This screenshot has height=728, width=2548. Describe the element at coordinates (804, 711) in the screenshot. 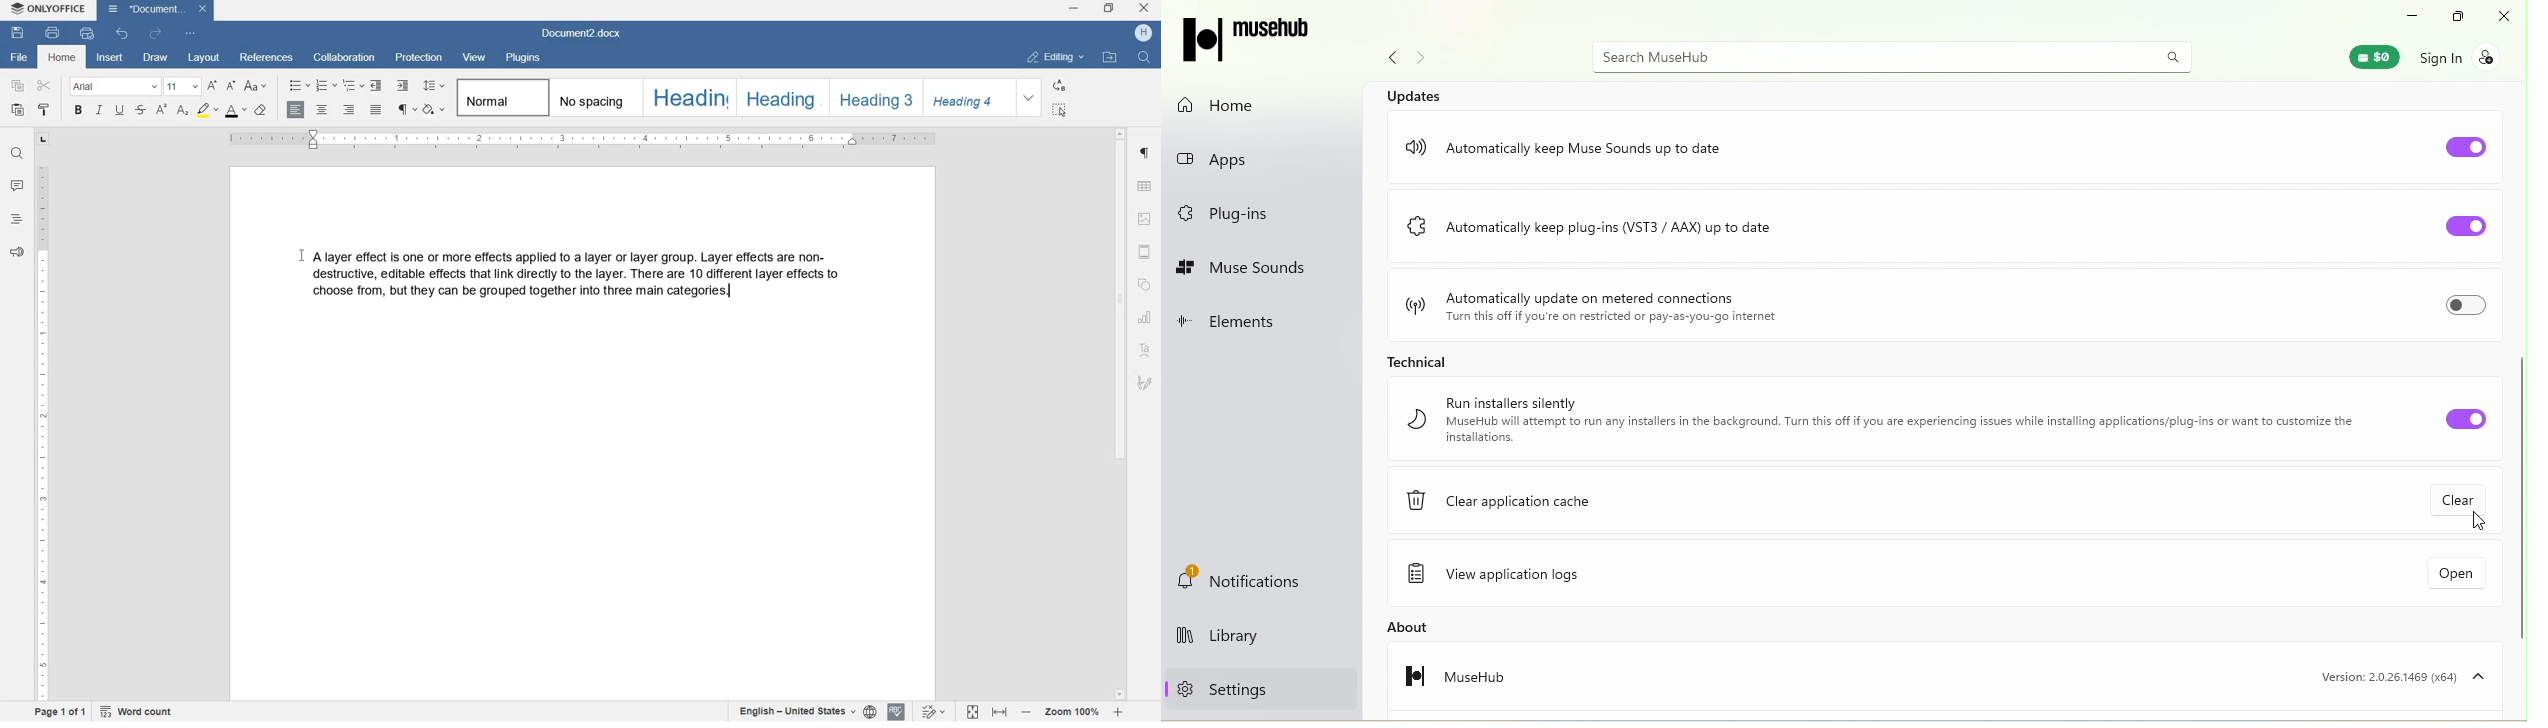

I see `set text or document language` at that location.